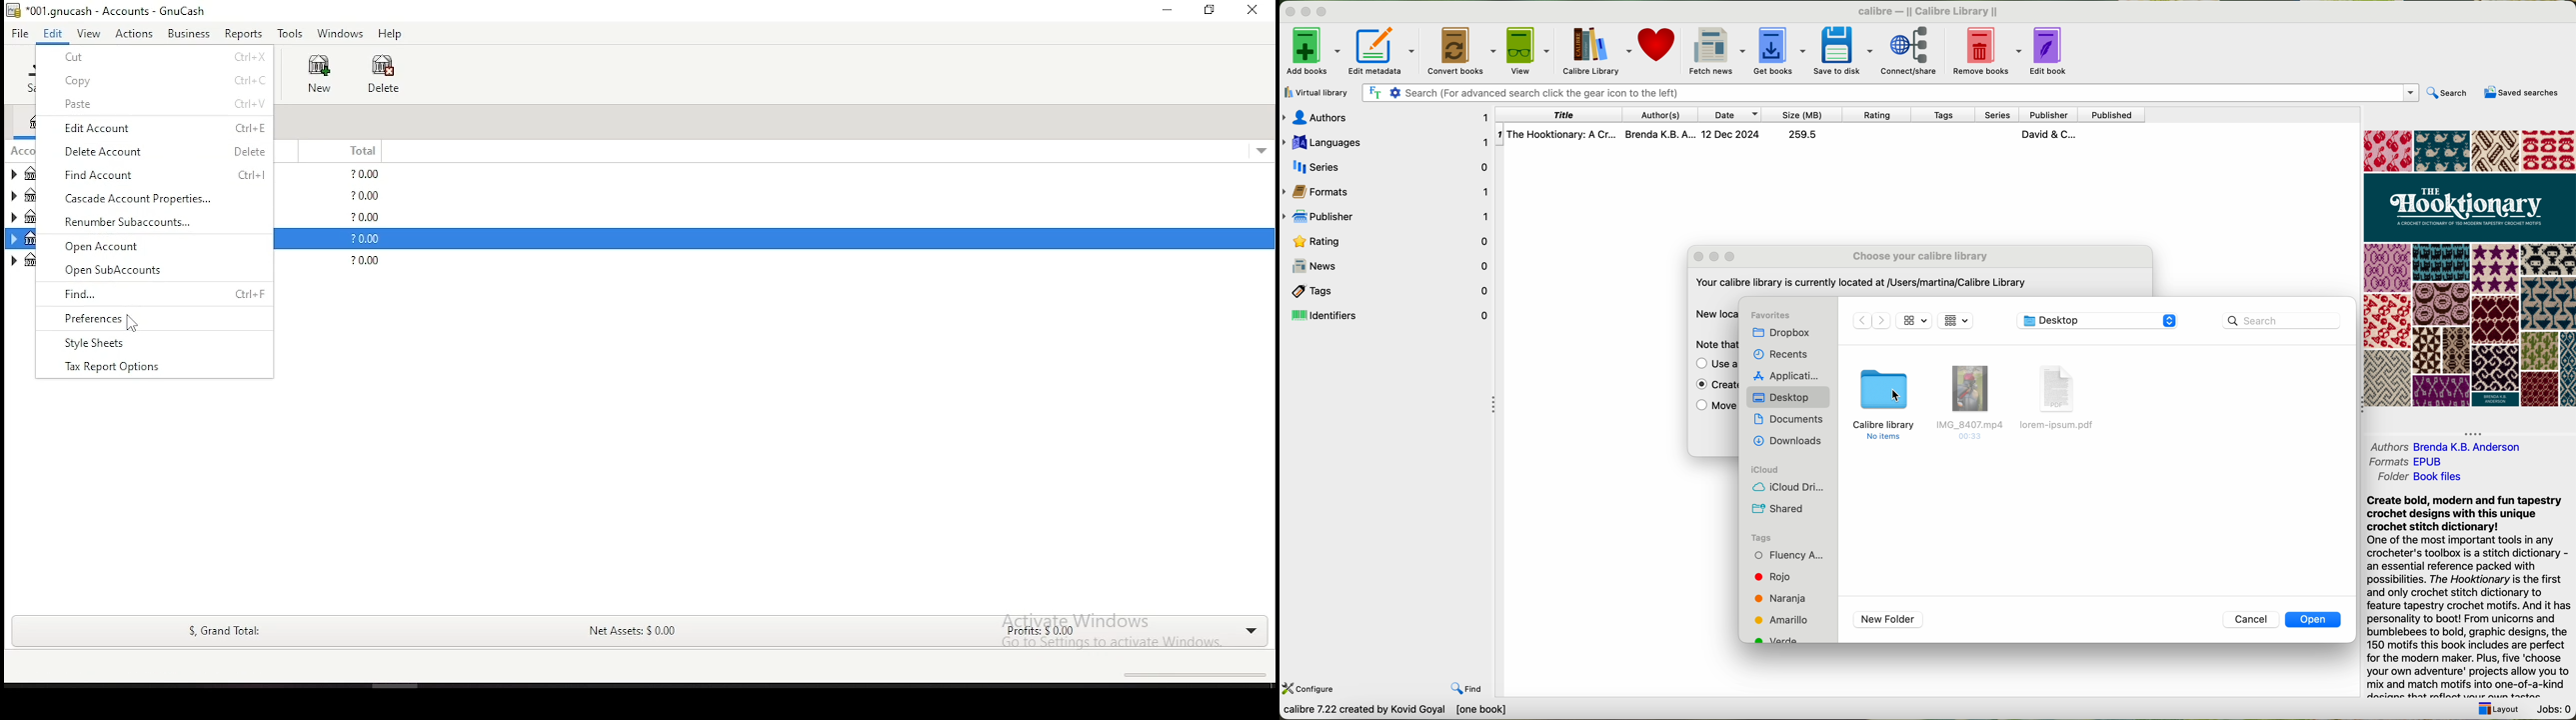 The width and height of the screenshot is (2576, 728). What do you see at coordinates (2446, 447) in the screenshot?
I see `authors Brenda K. B. Andreson` at bounding box center [2446, 447].